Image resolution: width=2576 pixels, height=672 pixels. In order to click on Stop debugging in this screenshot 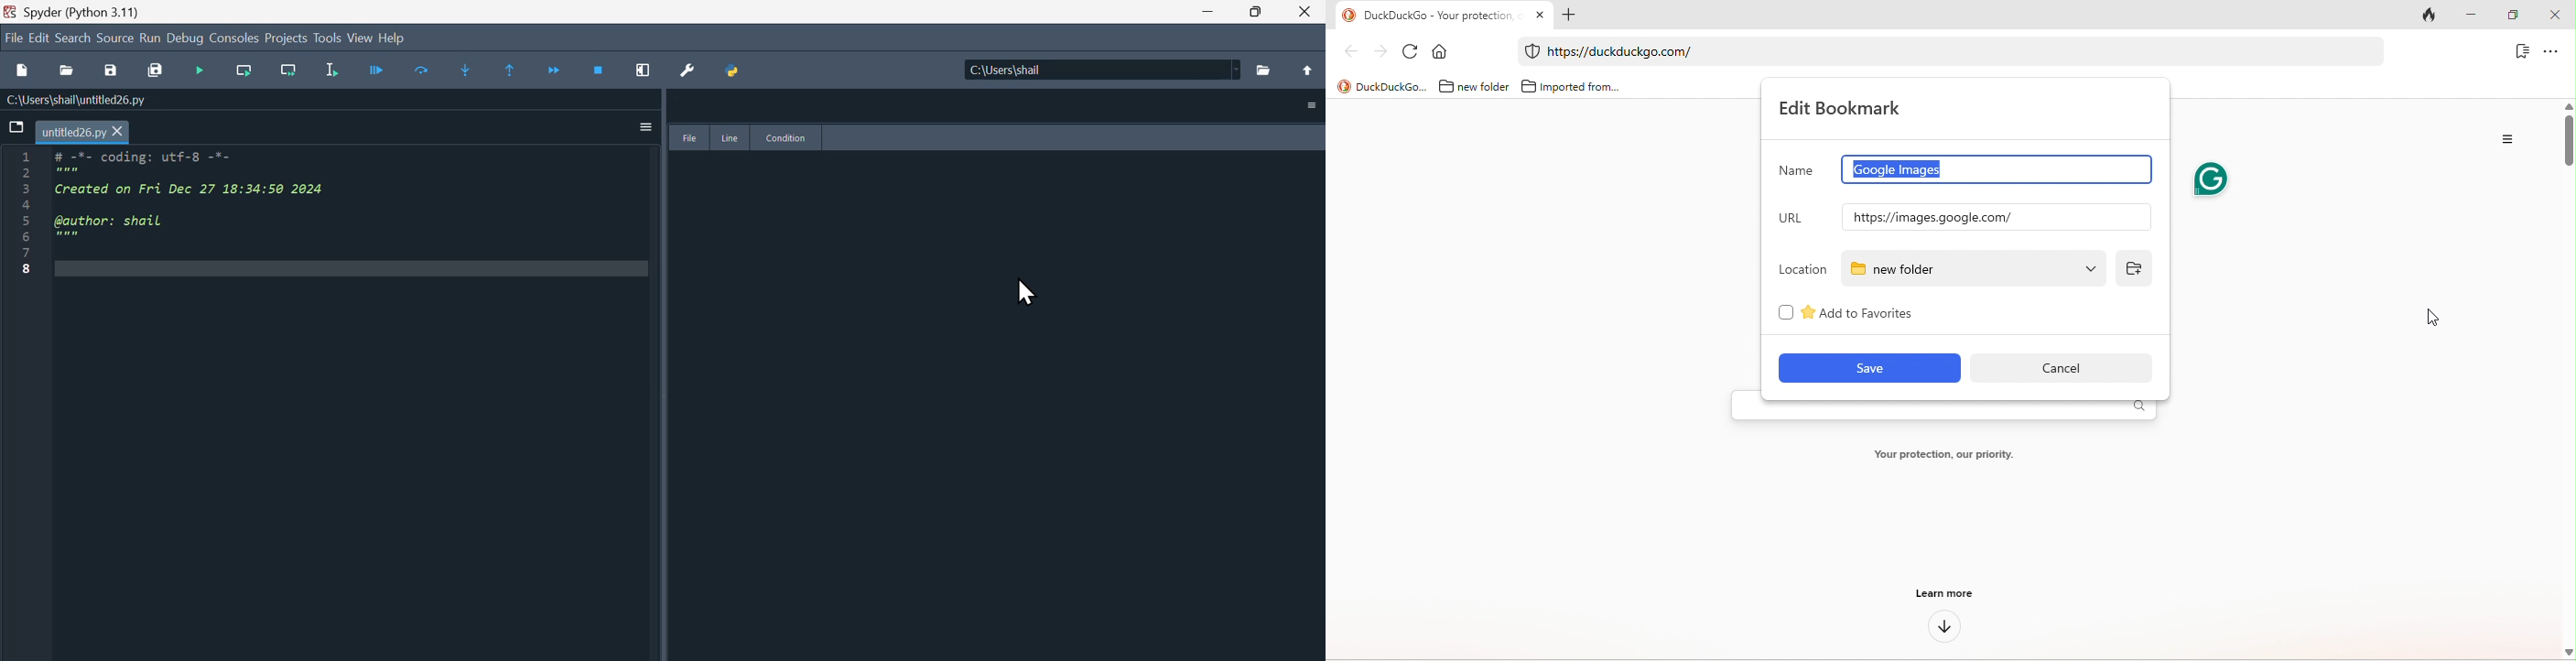, I will do `click(606, 71)`.